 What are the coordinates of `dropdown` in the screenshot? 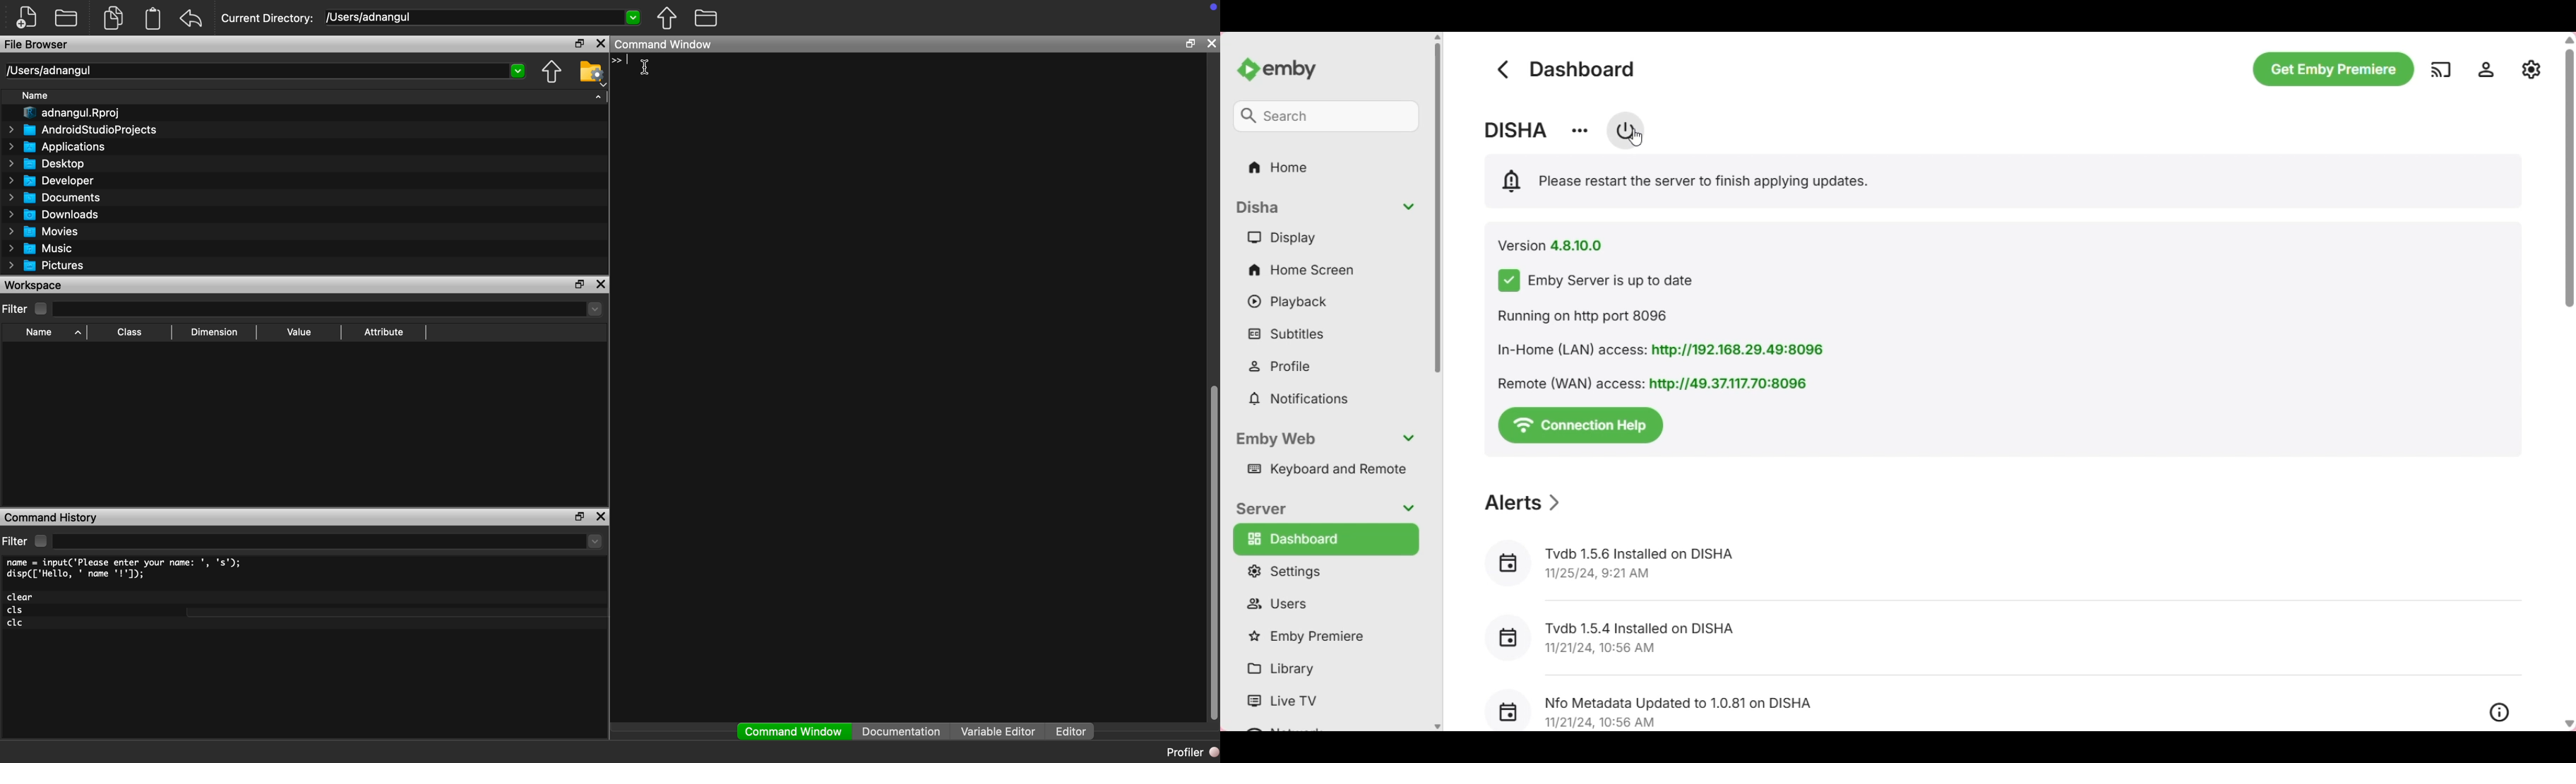 It's located at (632, 16).